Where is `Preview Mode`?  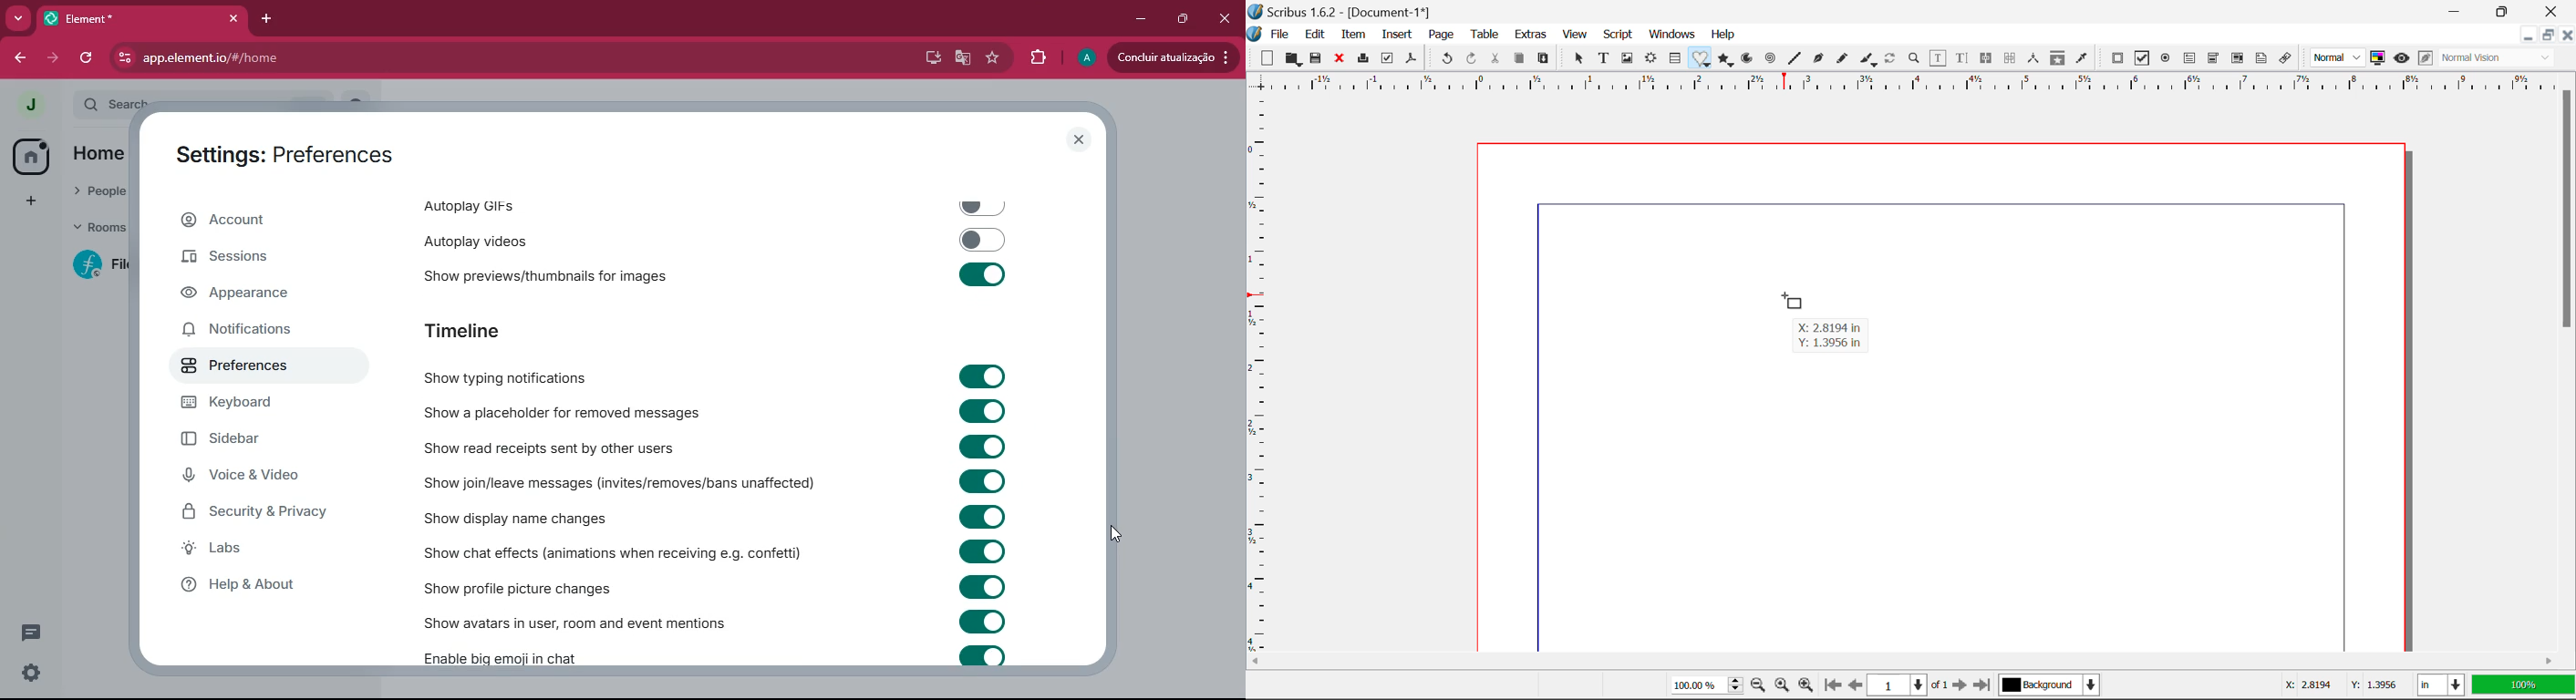 Preview Mode is located at coordinates (2403, 60).